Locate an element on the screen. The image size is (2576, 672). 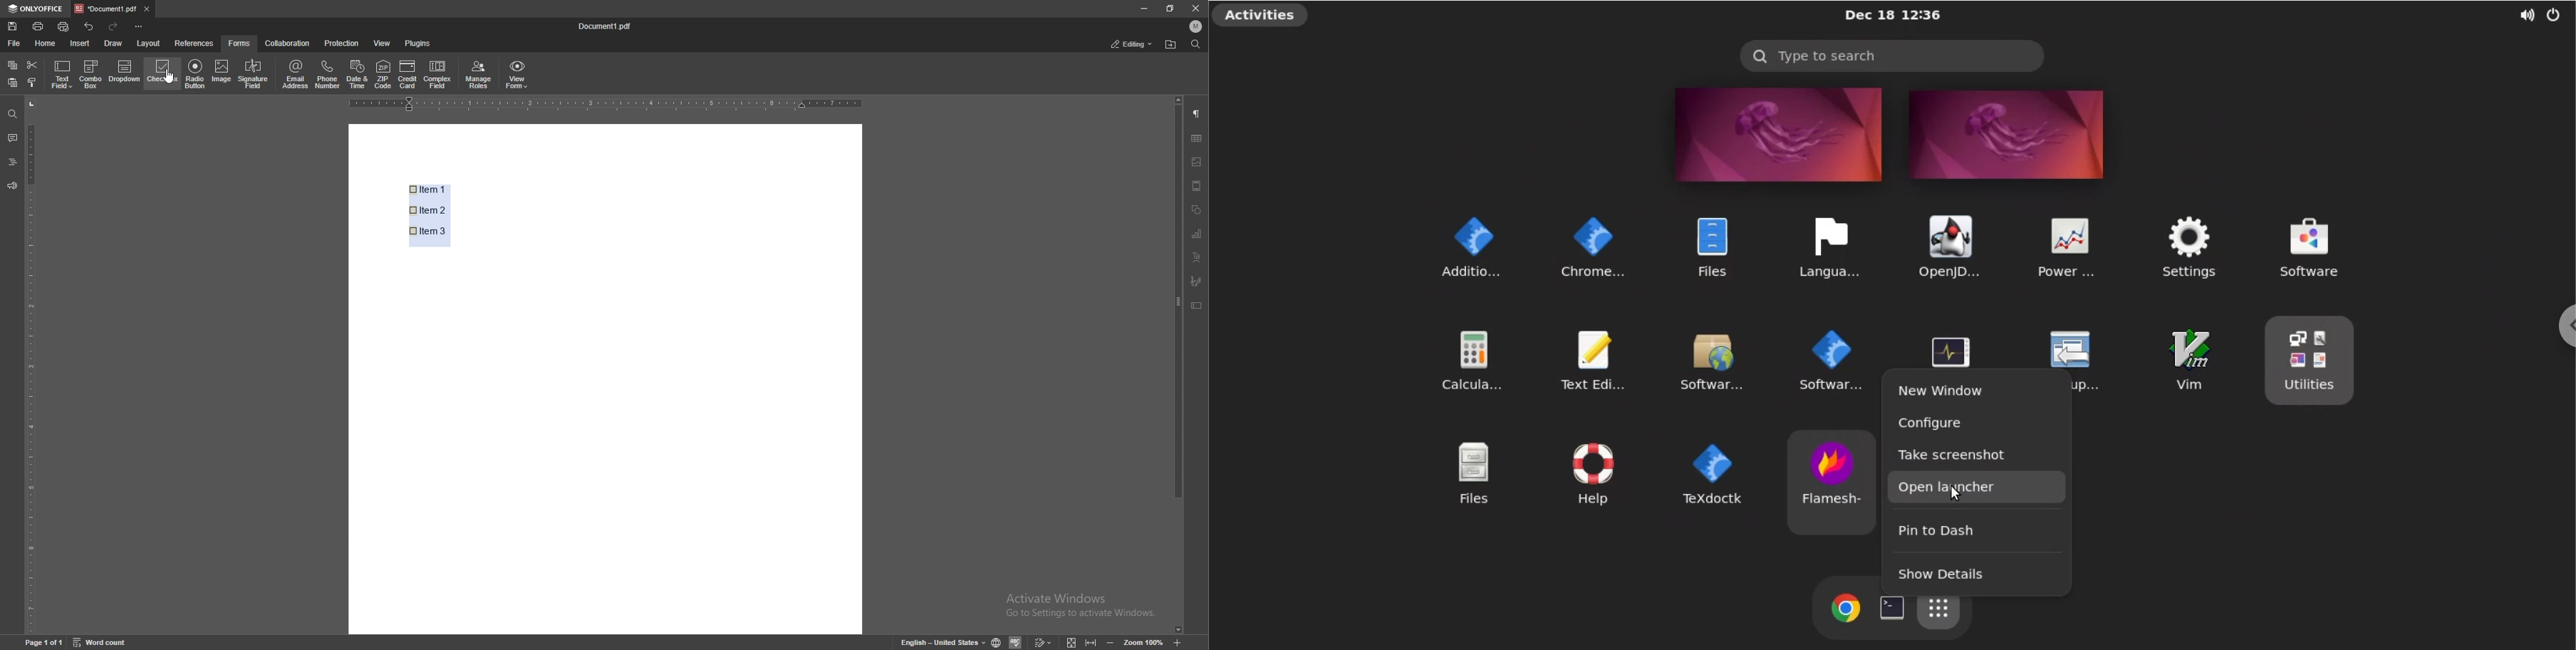
change text language is located at coordinates (942, 641).